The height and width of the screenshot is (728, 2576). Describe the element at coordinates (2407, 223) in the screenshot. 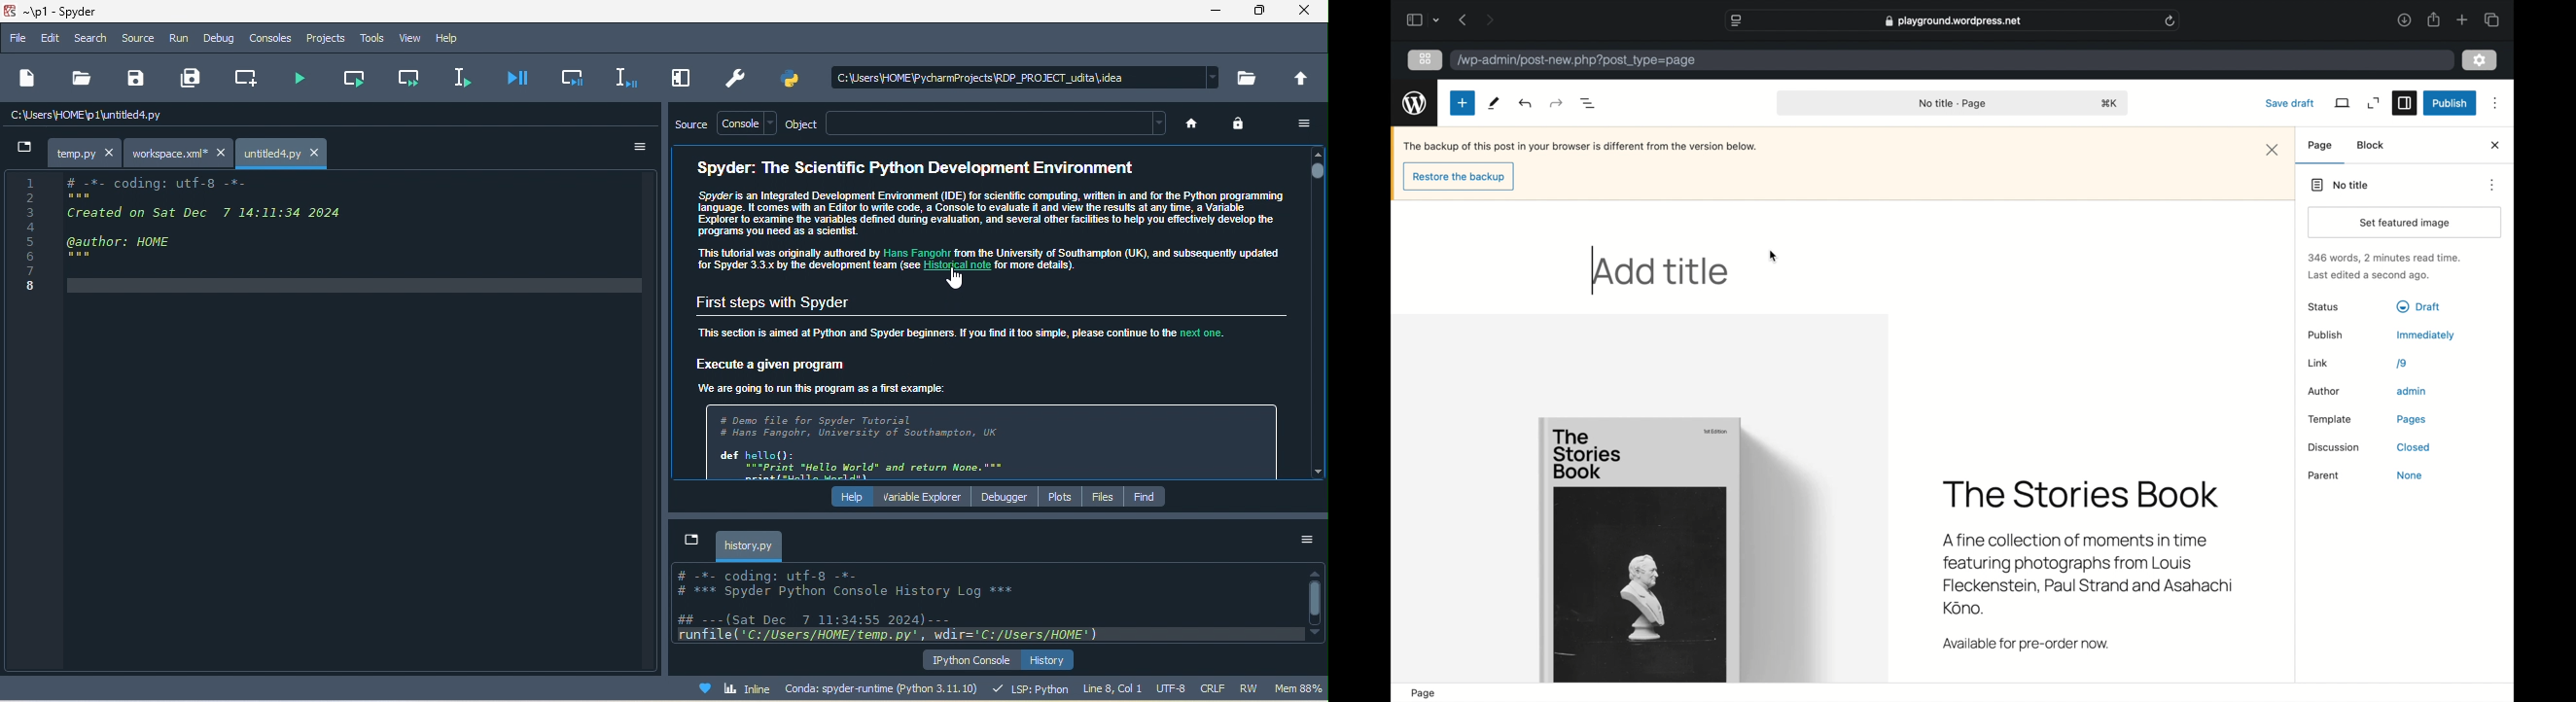

I see `set featured image` at that location.